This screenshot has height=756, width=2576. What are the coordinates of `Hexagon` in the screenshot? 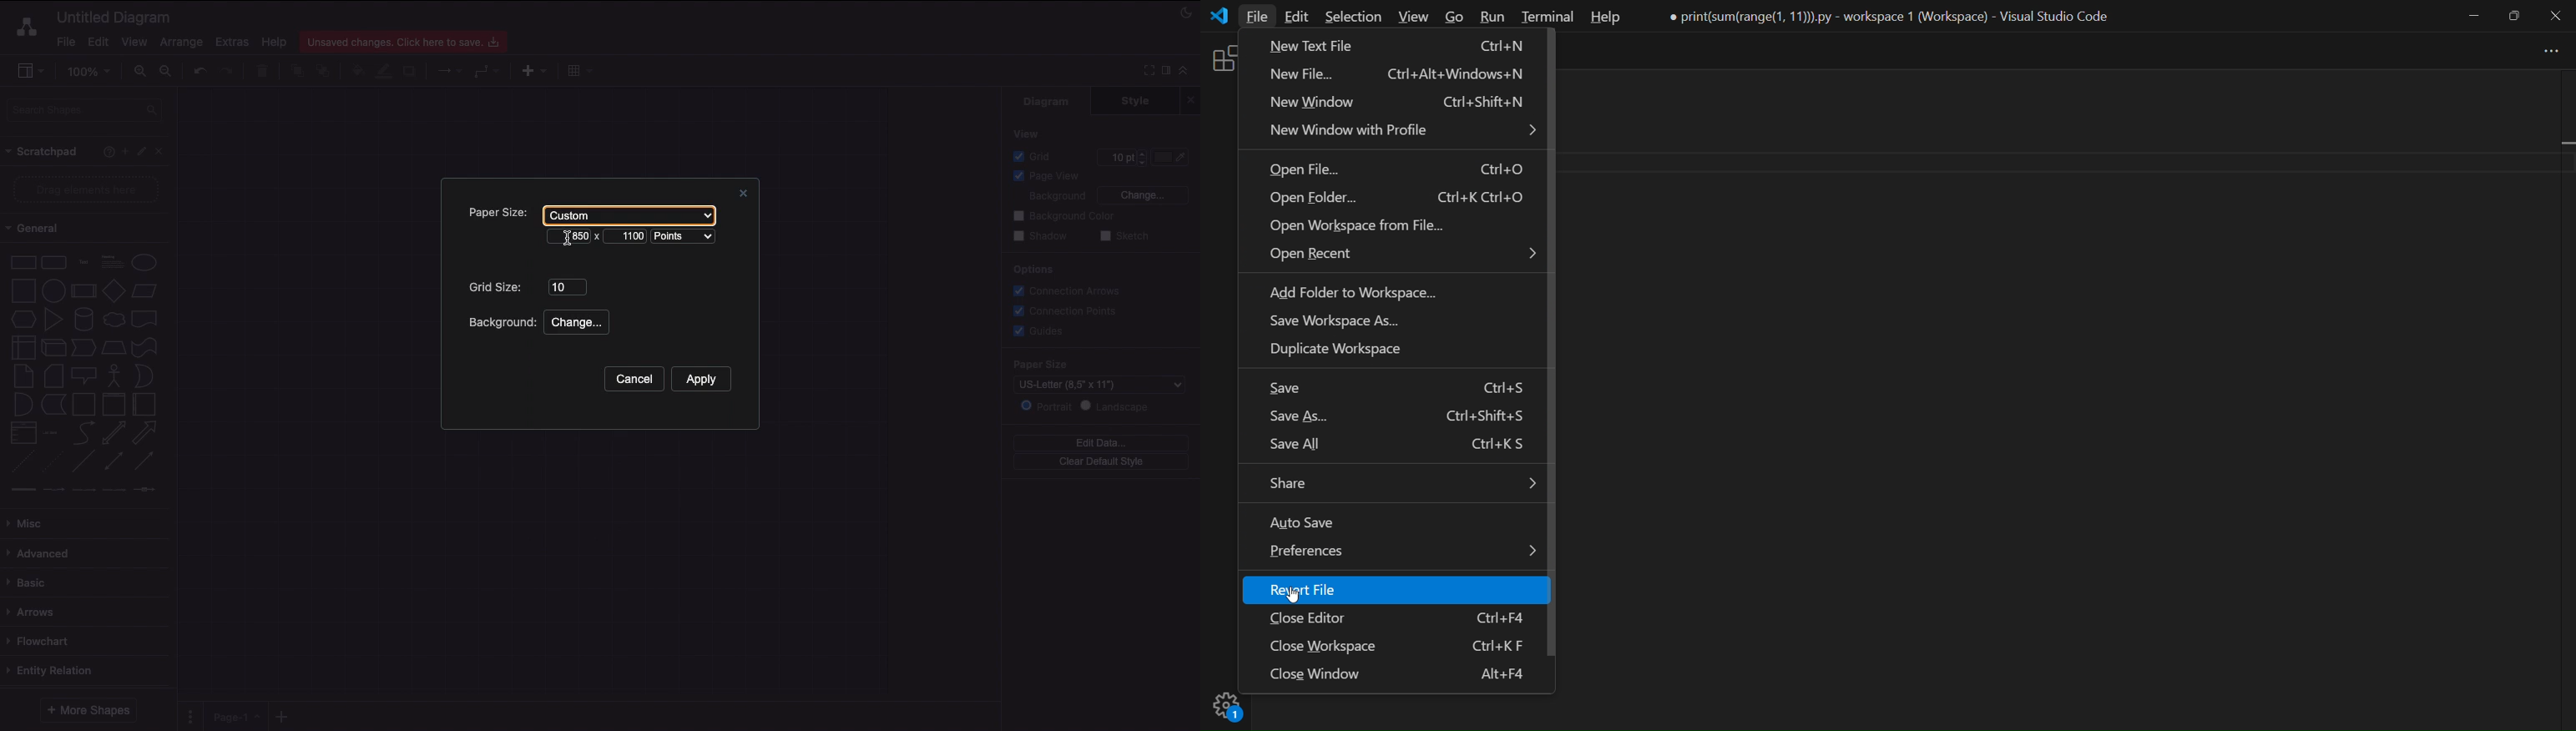 It's located at (23, 320).